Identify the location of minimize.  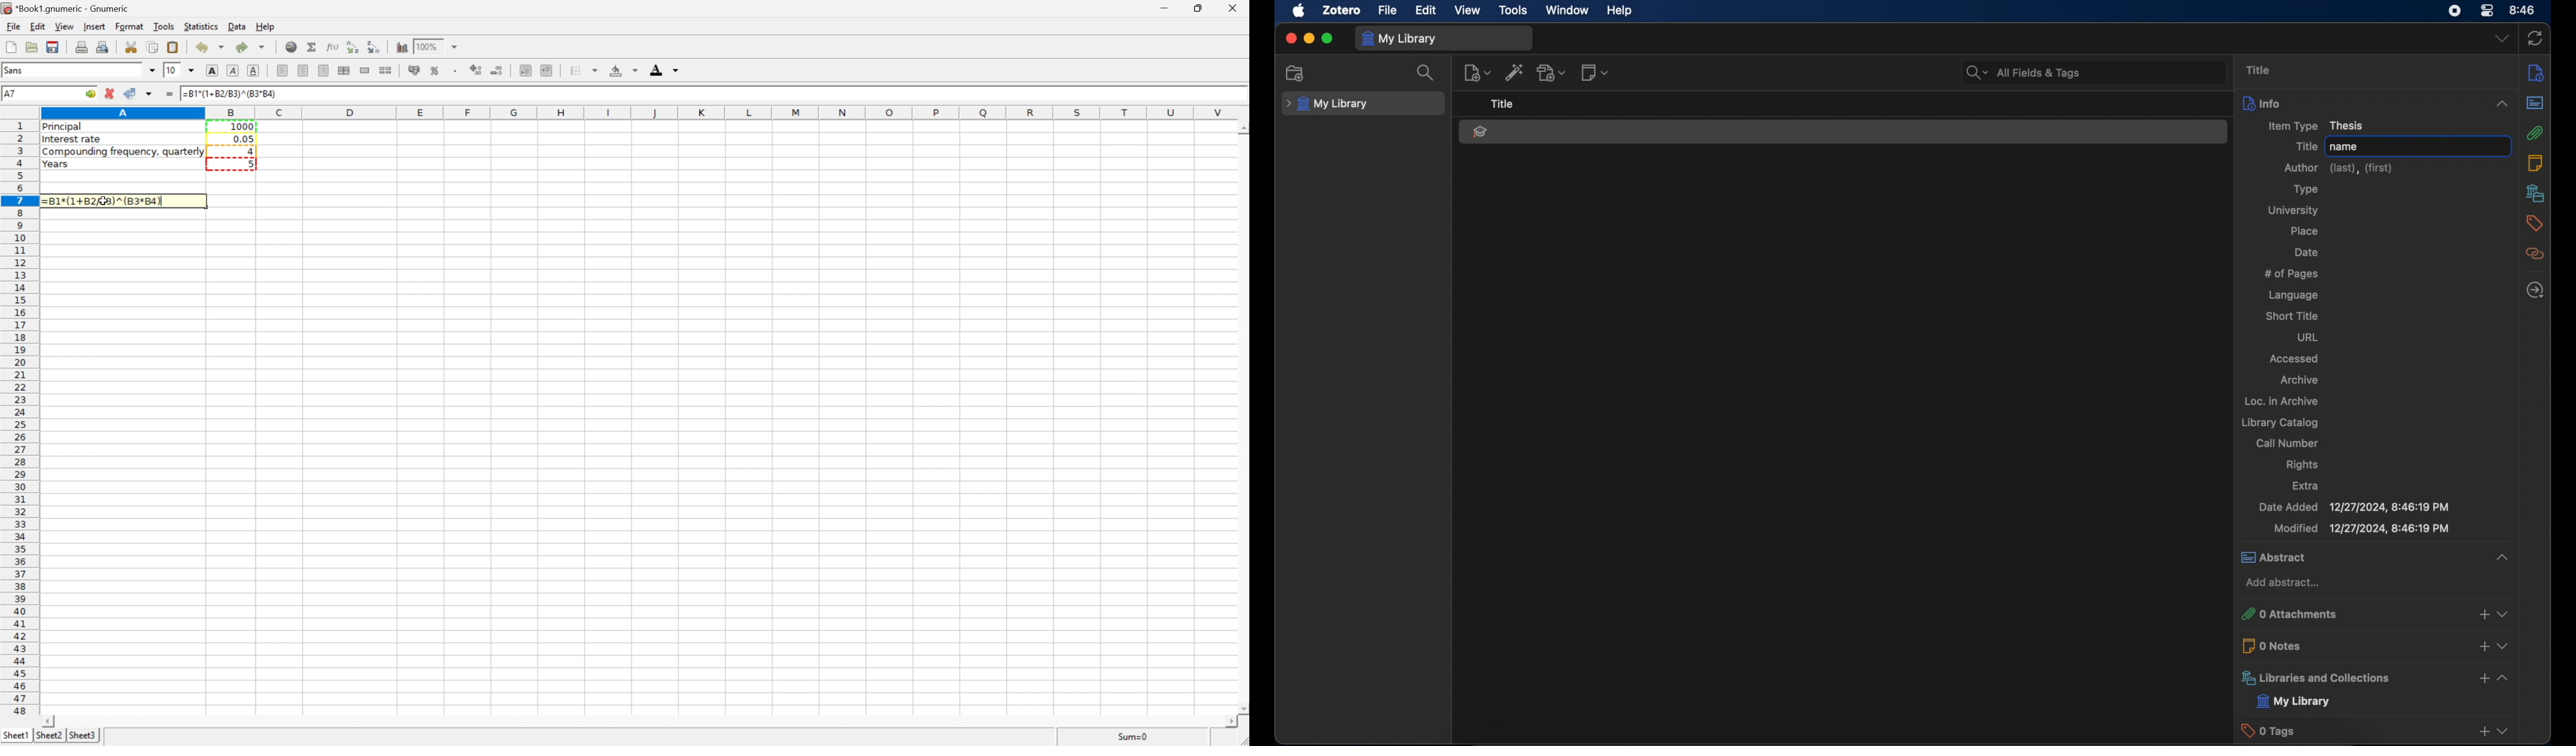
(1309, 39).